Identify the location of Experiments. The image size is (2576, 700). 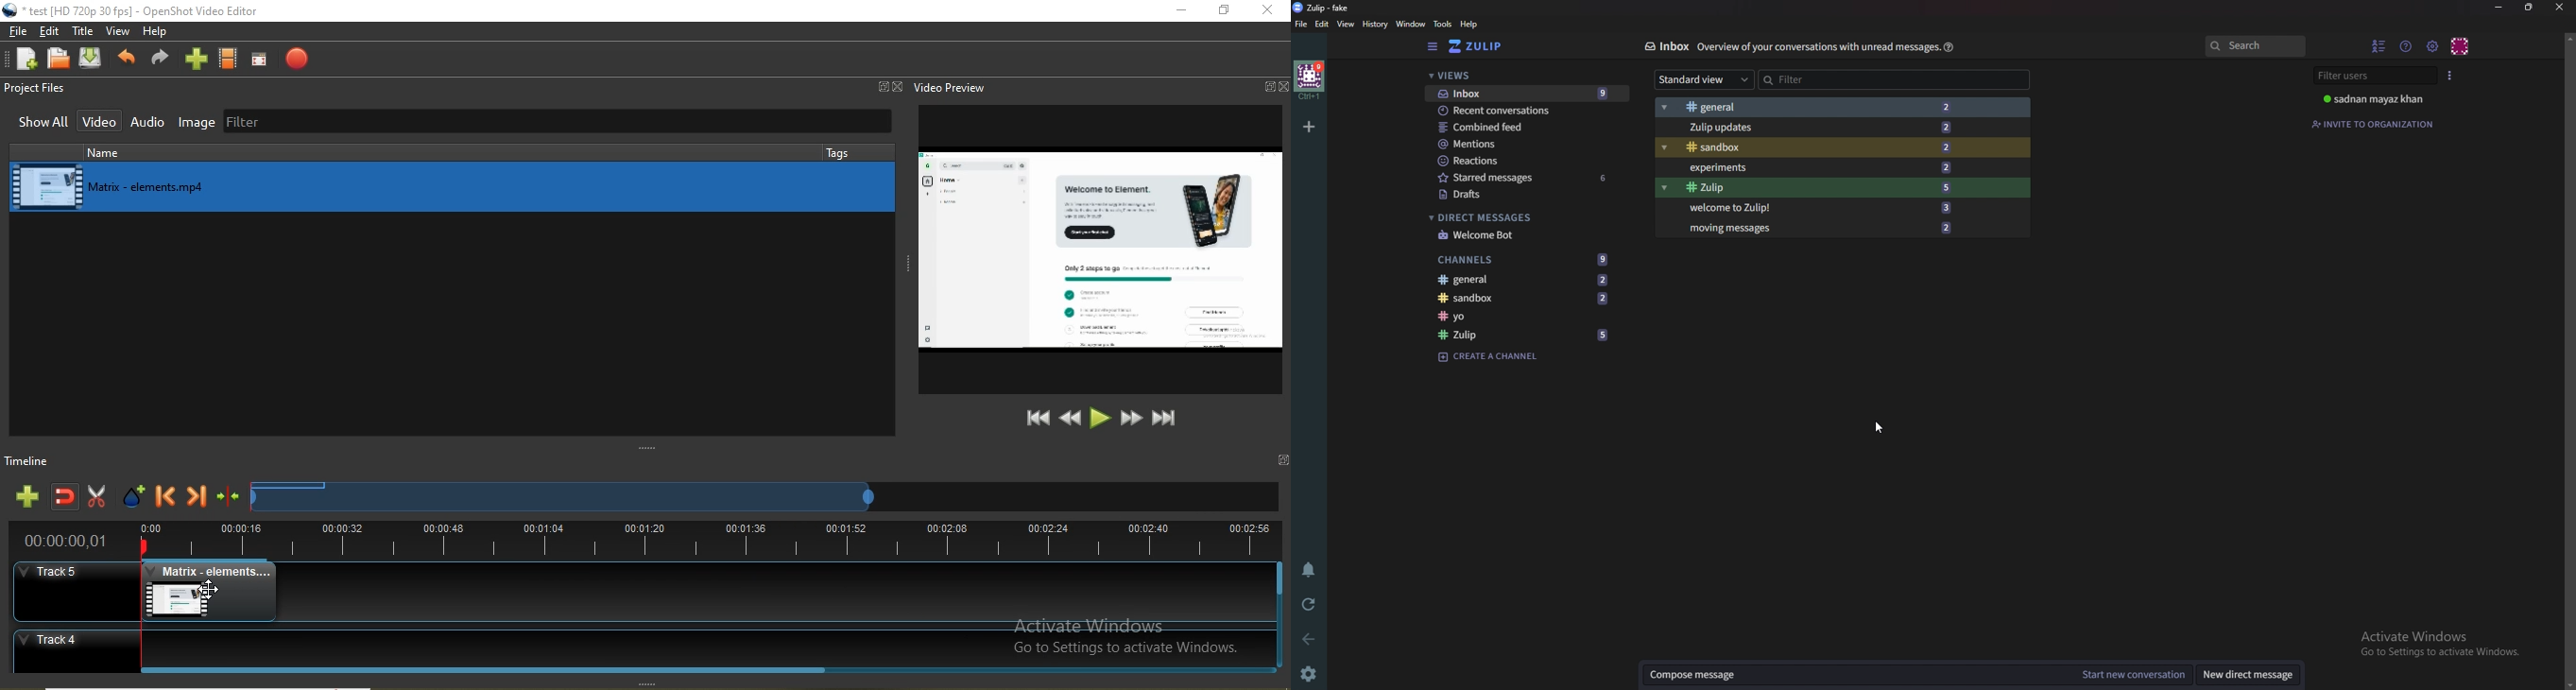
(1819, 168).